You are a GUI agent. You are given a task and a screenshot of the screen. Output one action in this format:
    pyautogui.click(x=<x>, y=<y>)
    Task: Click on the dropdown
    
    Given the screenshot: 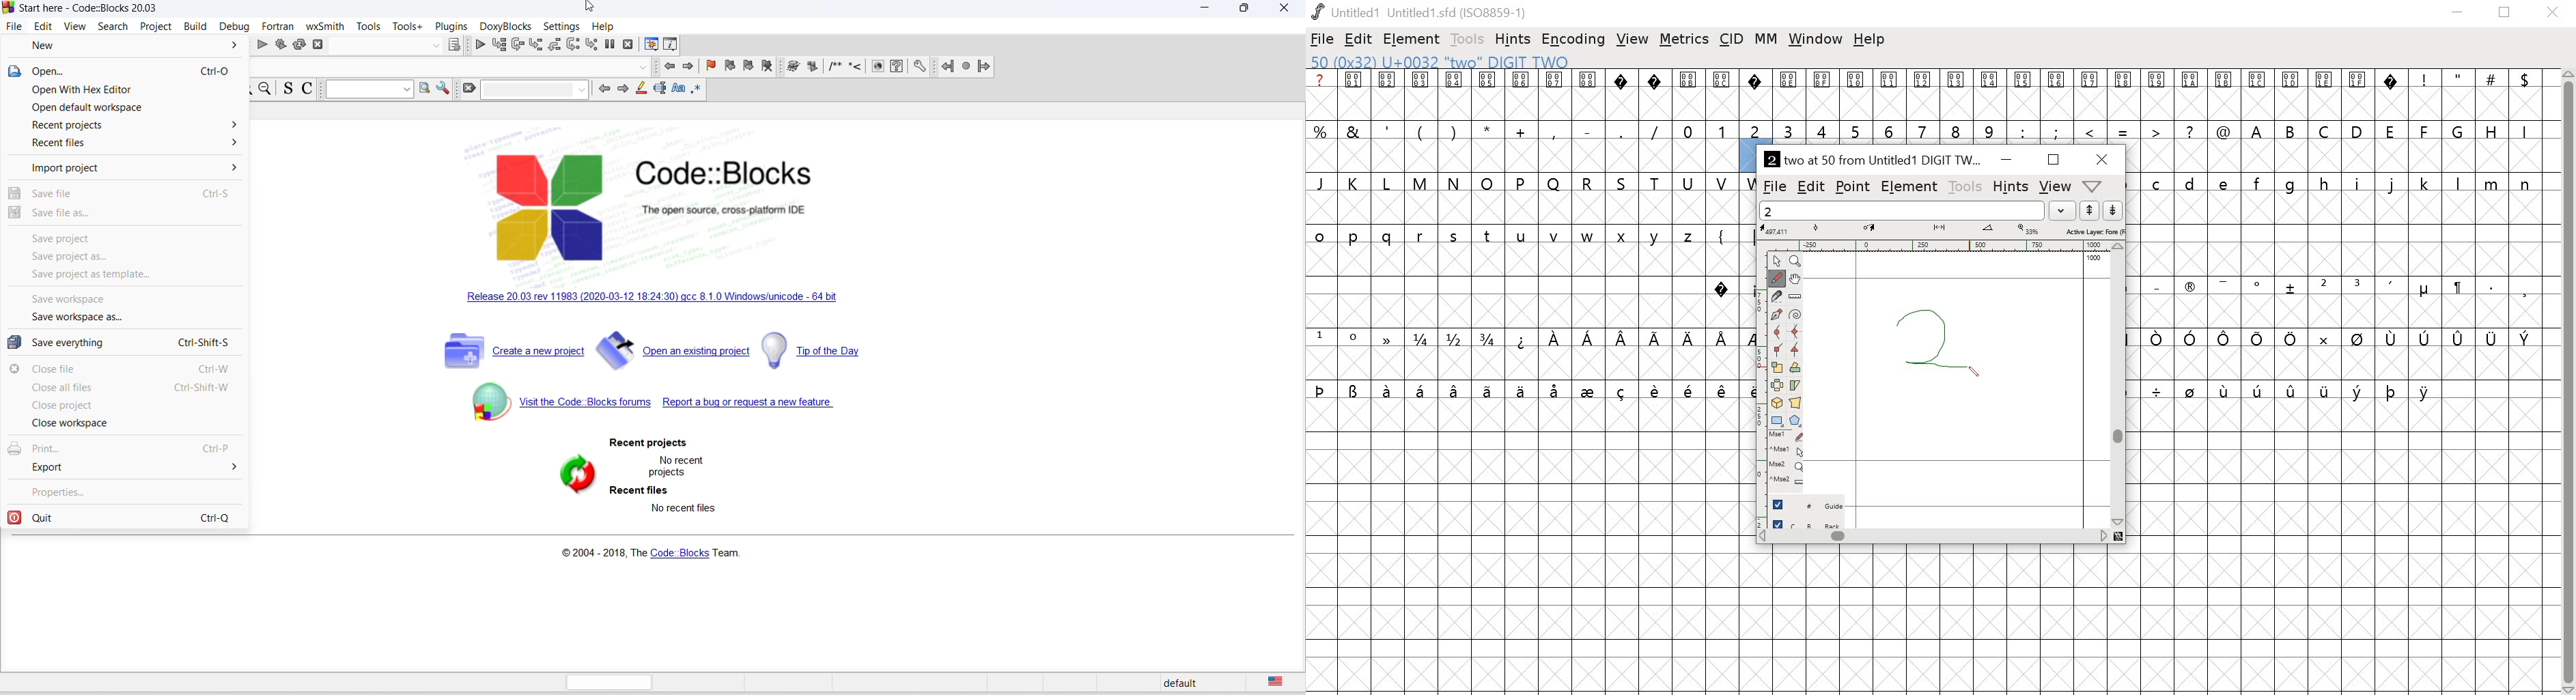 What is the action you would take?
    pyautogui.click(x=644, y=67)
    